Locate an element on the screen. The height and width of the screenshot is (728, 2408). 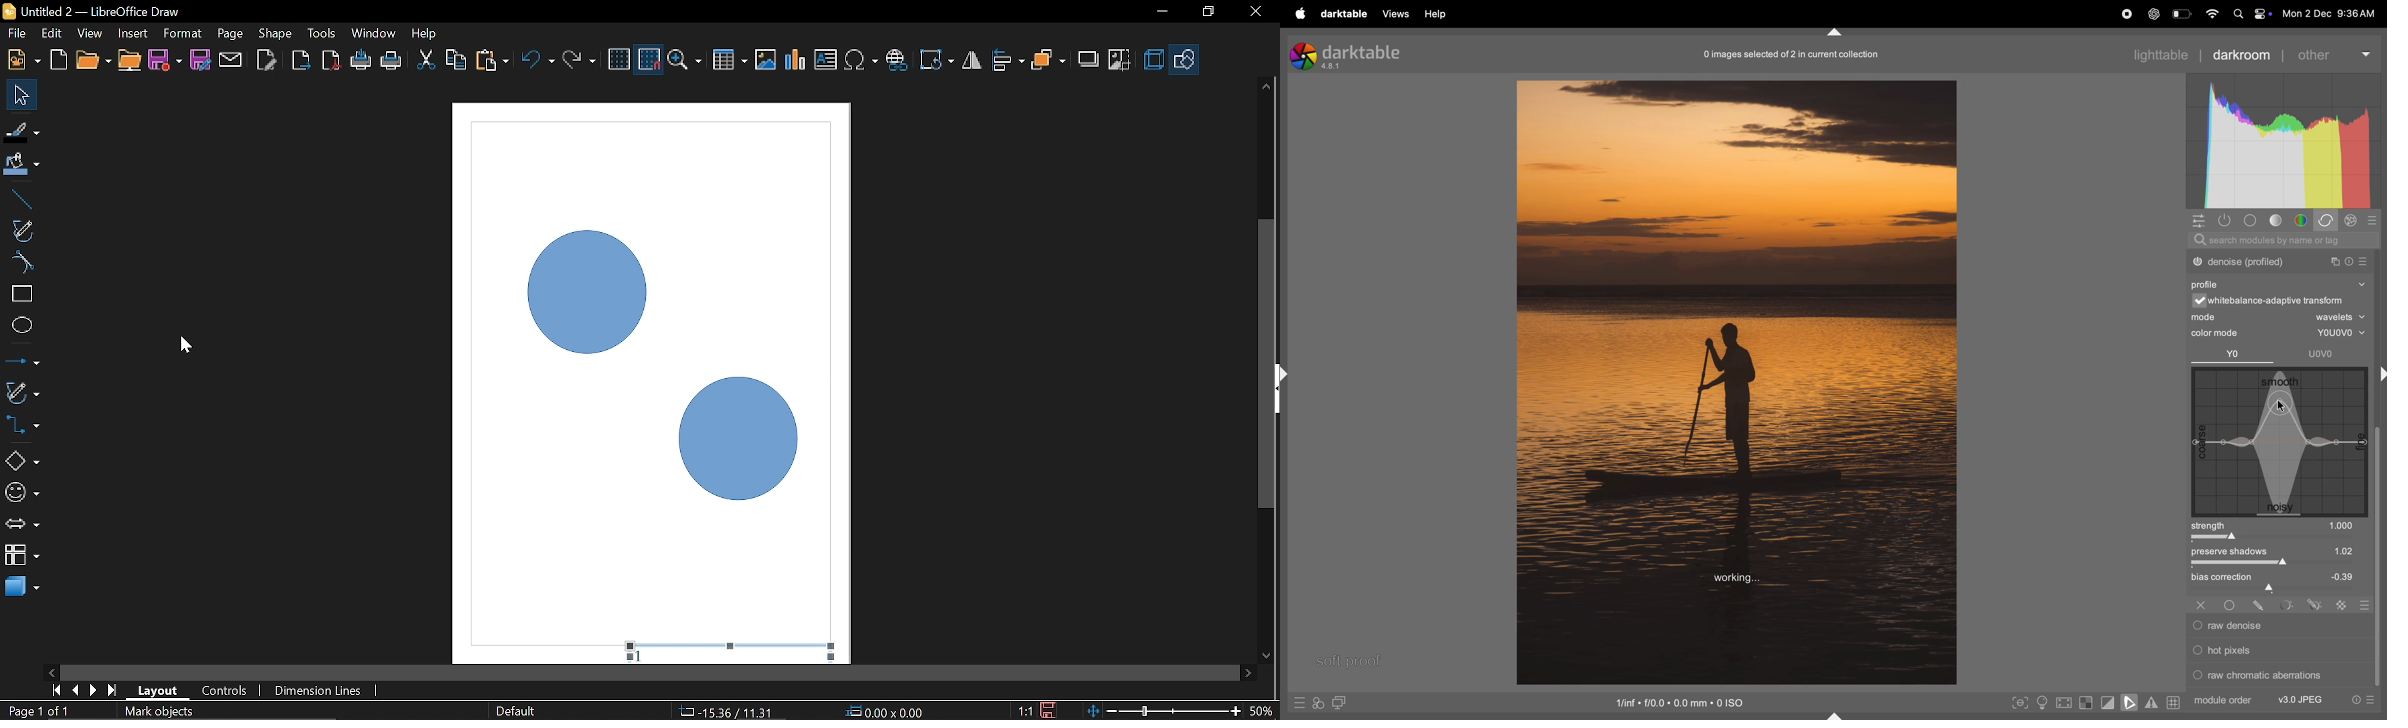
youovo is located at coordinates (2335, 333).